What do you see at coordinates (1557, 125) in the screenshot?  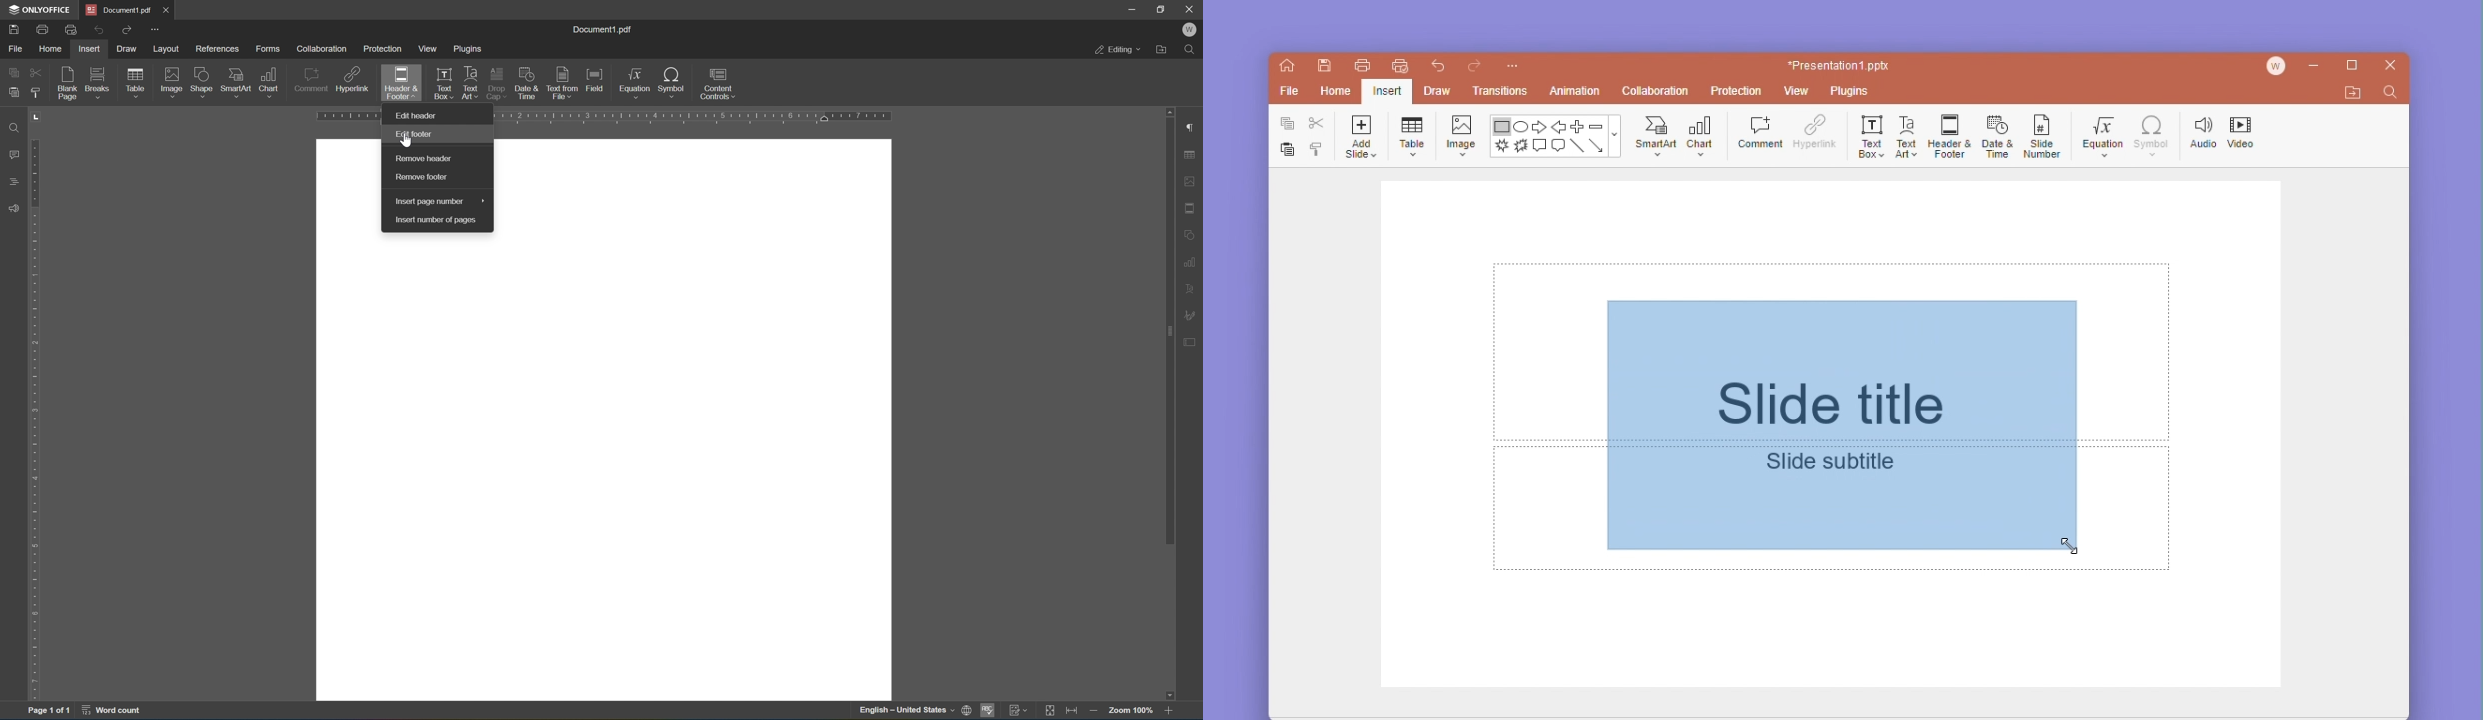 I see `back arrow` at bounding box center [1557, 125].